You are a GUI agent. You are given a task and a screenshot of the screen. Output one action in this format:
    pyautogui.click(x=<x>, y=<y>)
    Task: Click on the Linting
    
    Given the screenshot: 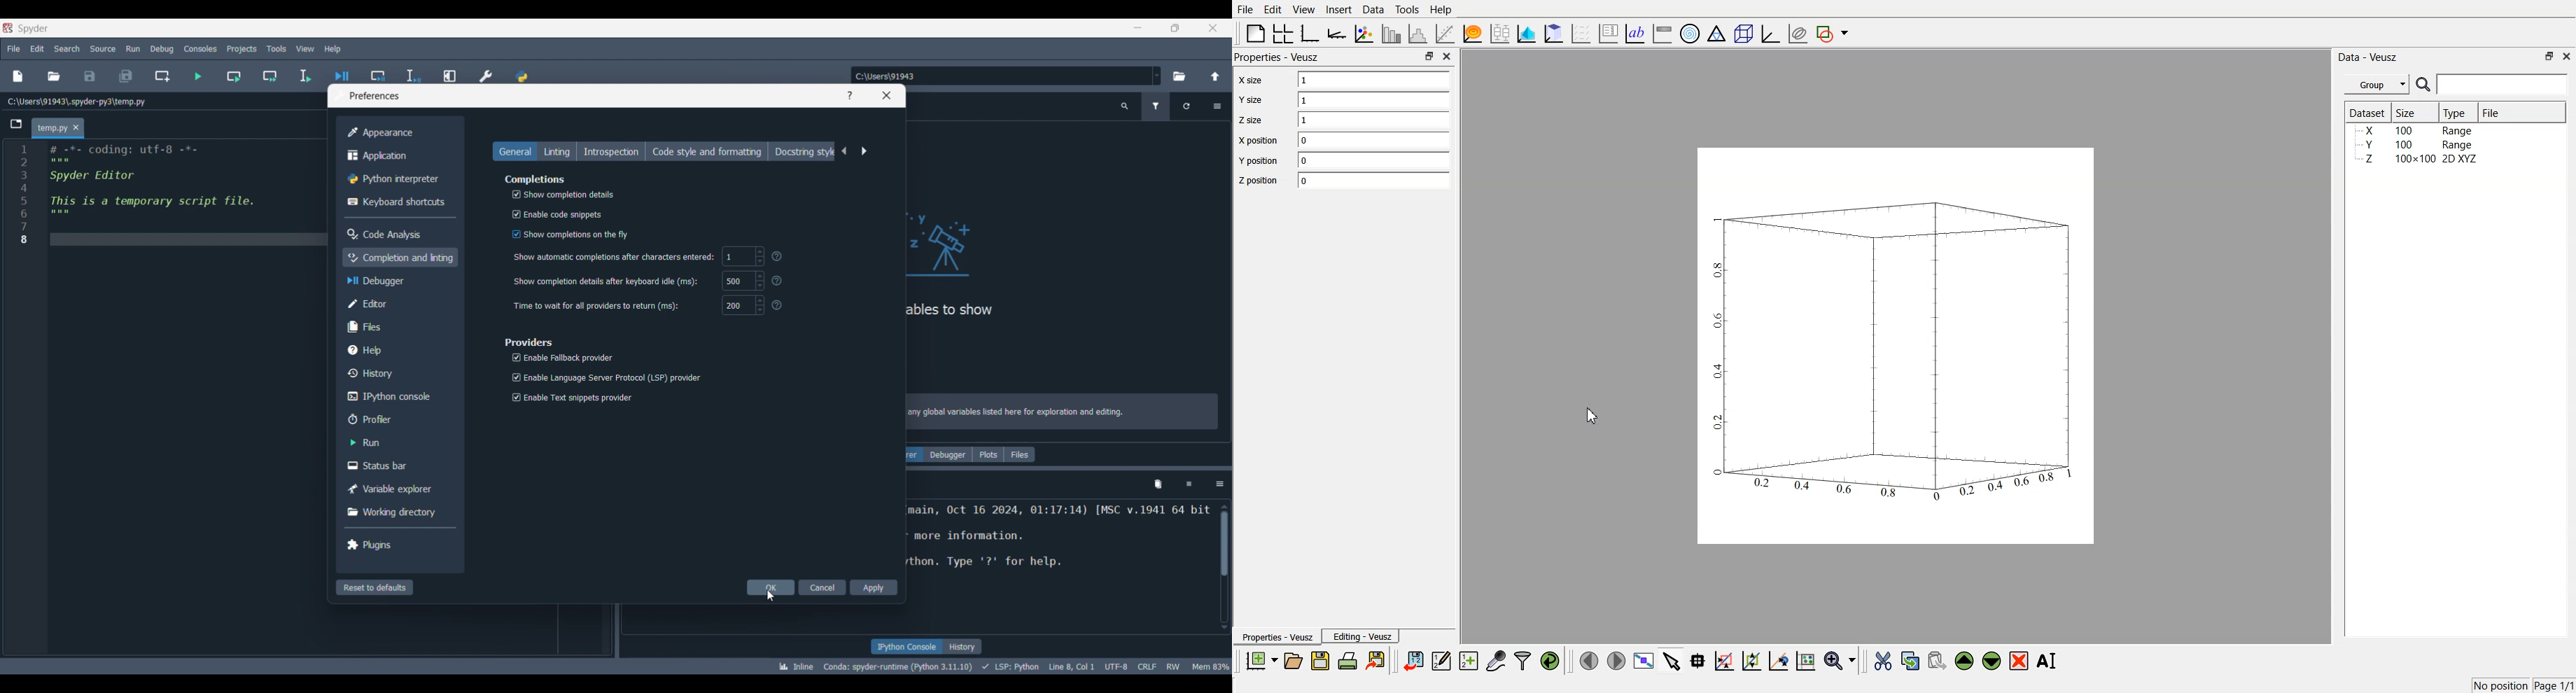 What is the action you would take?
    pyautogui.click(x=556, y=151)
    